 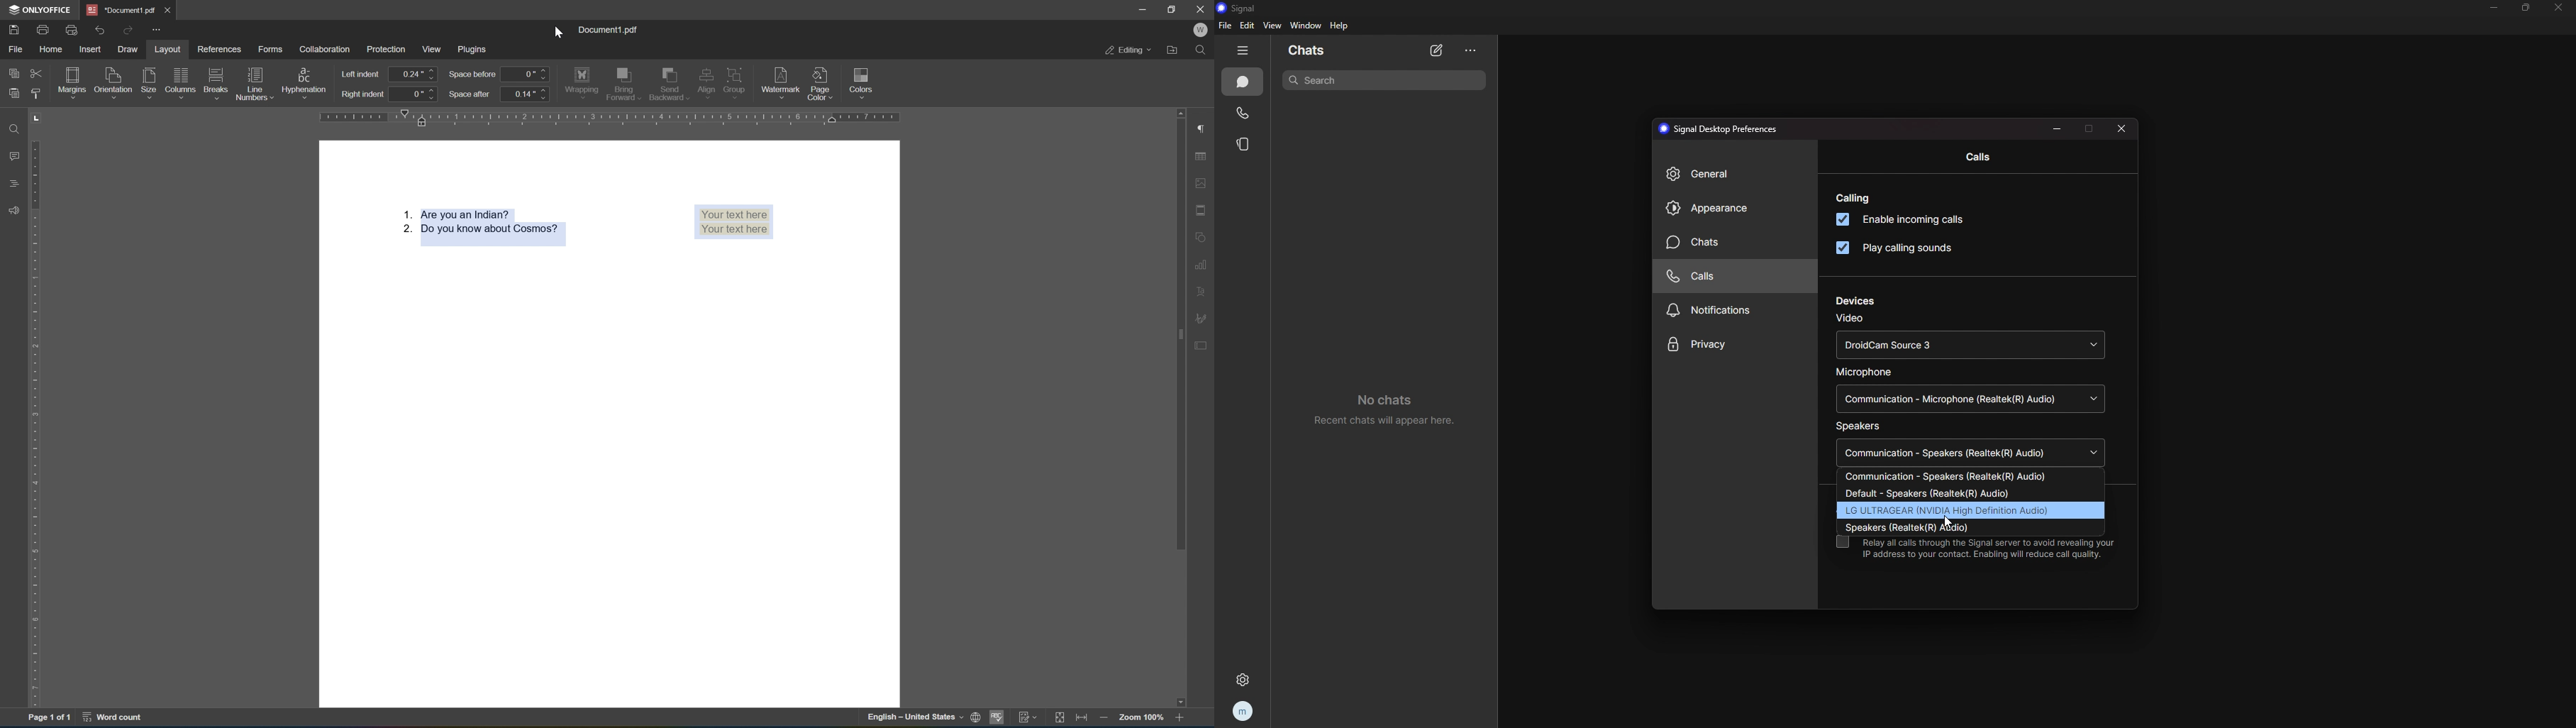 What do you see at coordinates (113, 81) in the screenshot?
I see `orientation` at bounding box center [113, 81].